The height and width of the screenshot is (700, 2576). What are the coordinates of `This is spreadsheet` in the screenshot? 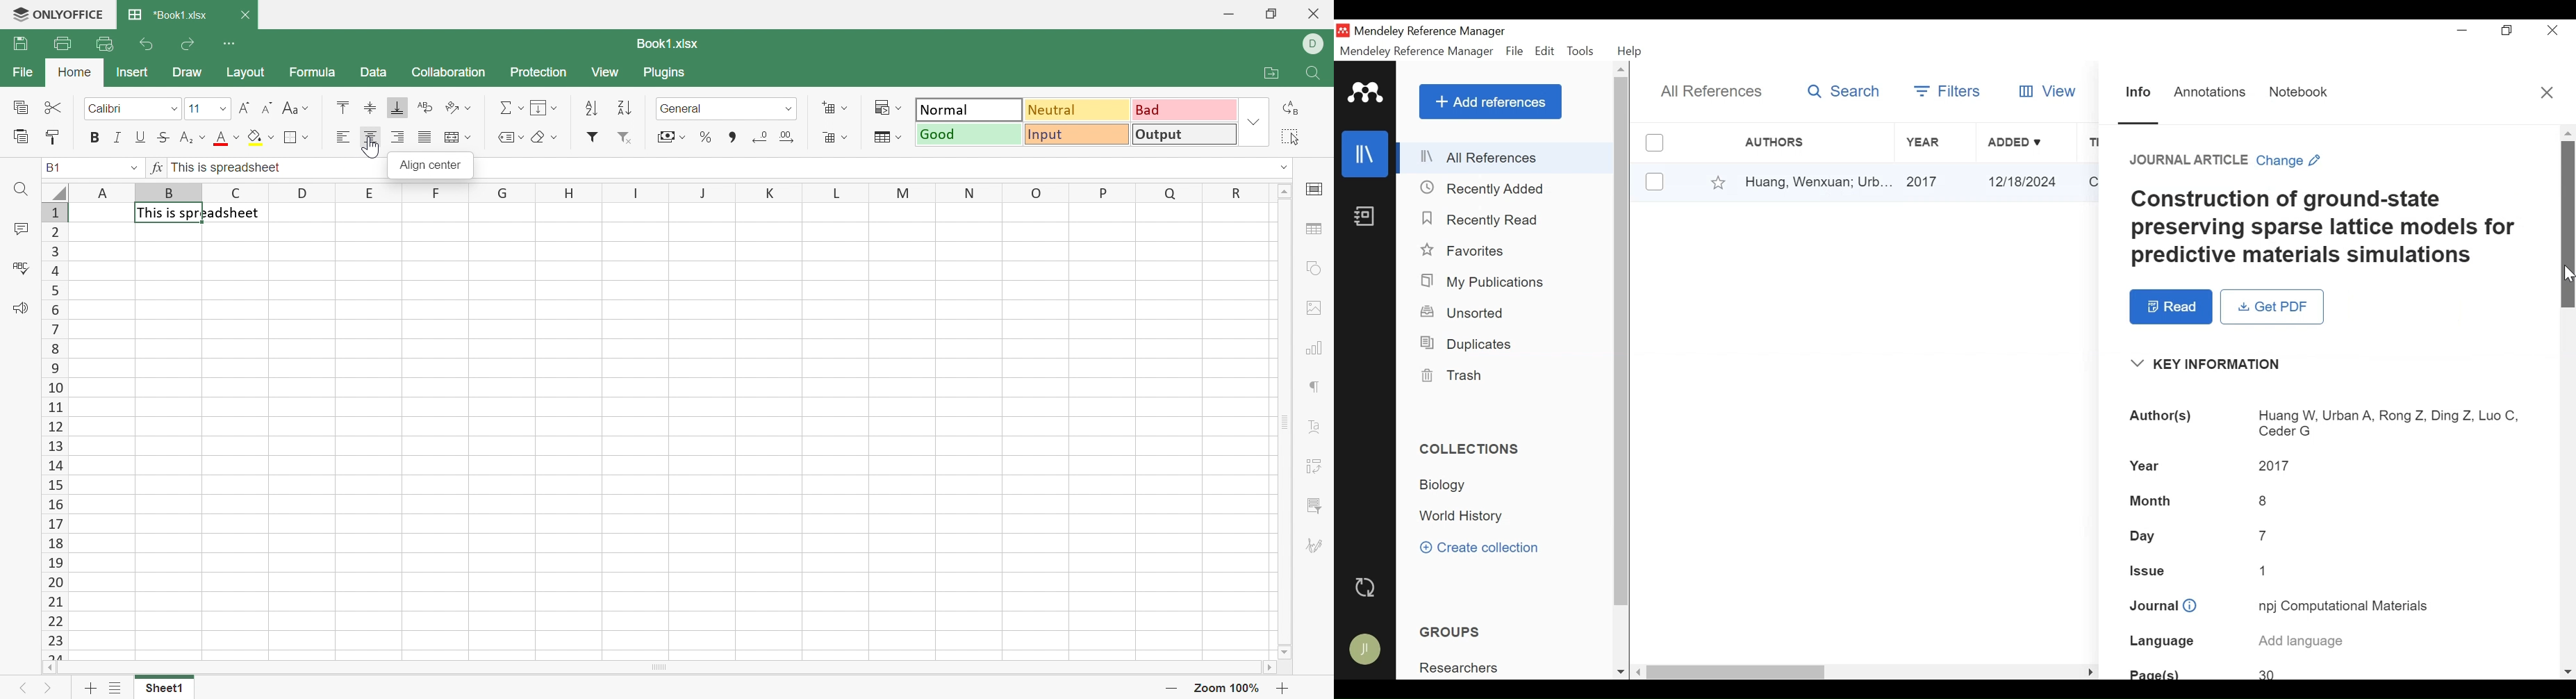 It's located at (227, 167).